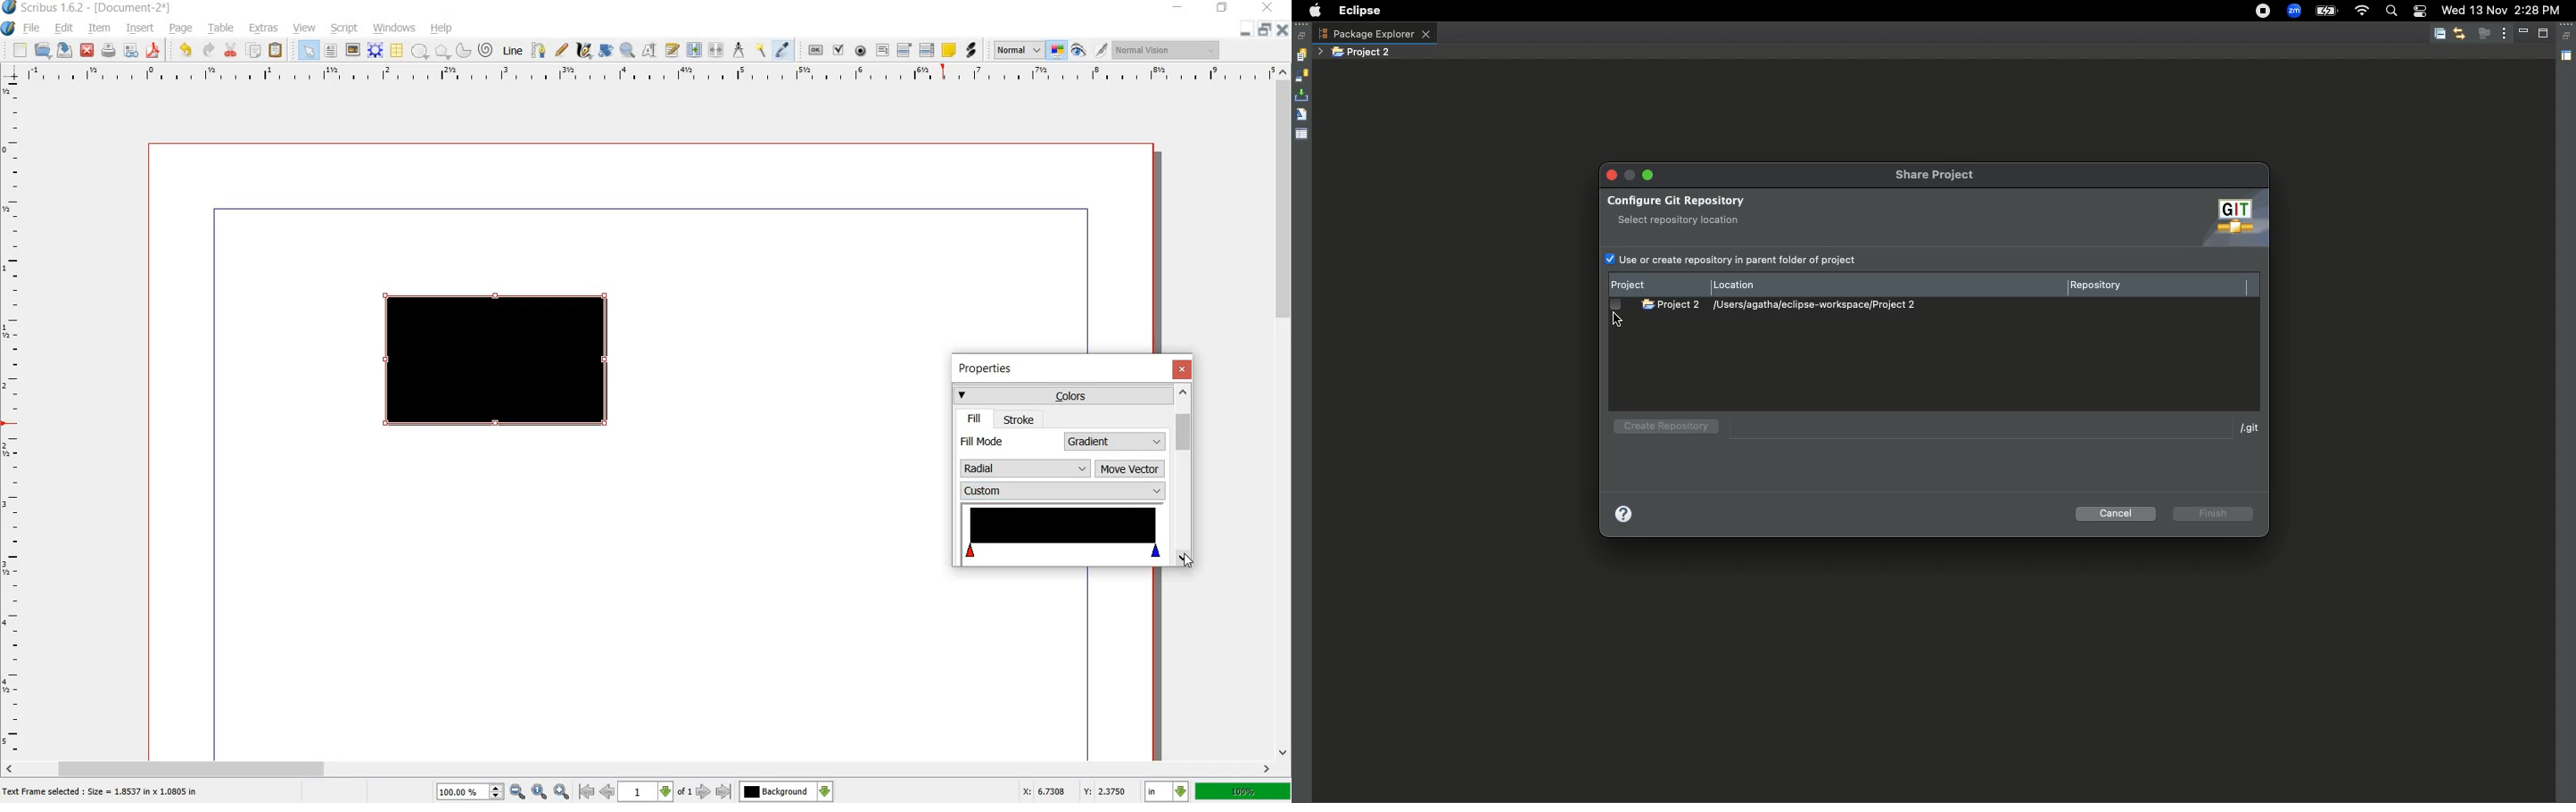  Describe the element at coordinates (1647, 175) in the screenshot. I see `Minimize` at that location.